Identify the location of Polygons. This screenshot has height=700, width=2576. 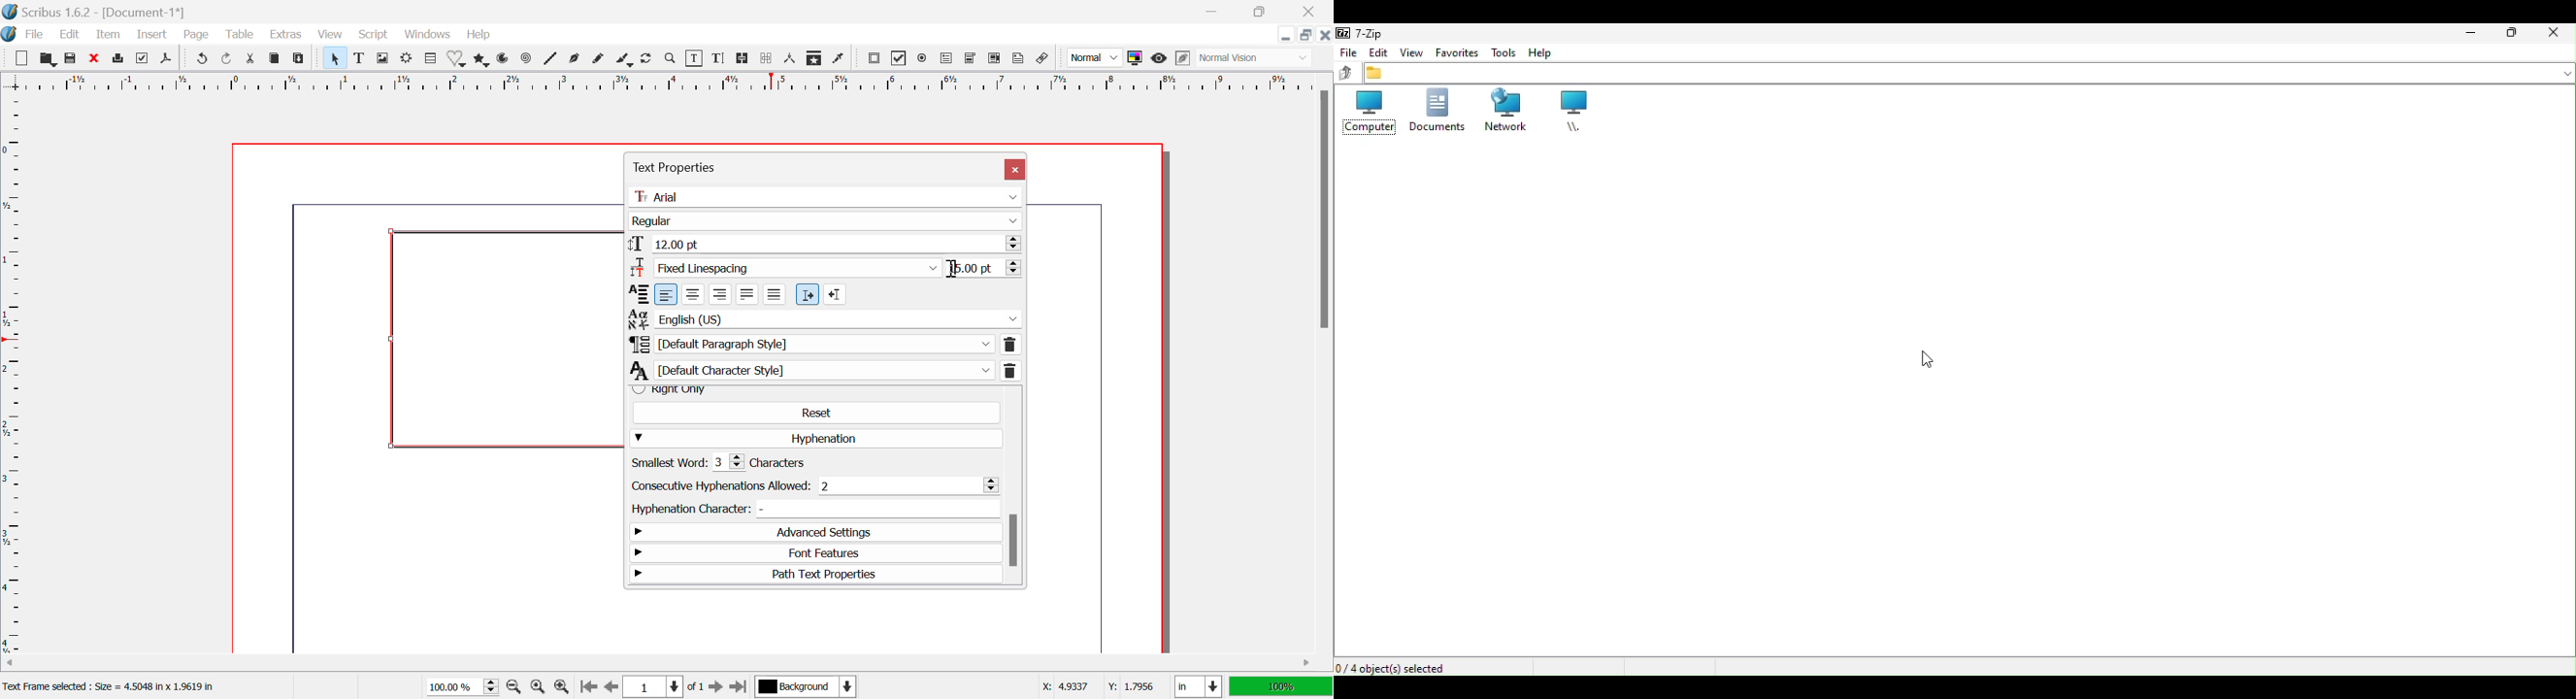
(481, 61).